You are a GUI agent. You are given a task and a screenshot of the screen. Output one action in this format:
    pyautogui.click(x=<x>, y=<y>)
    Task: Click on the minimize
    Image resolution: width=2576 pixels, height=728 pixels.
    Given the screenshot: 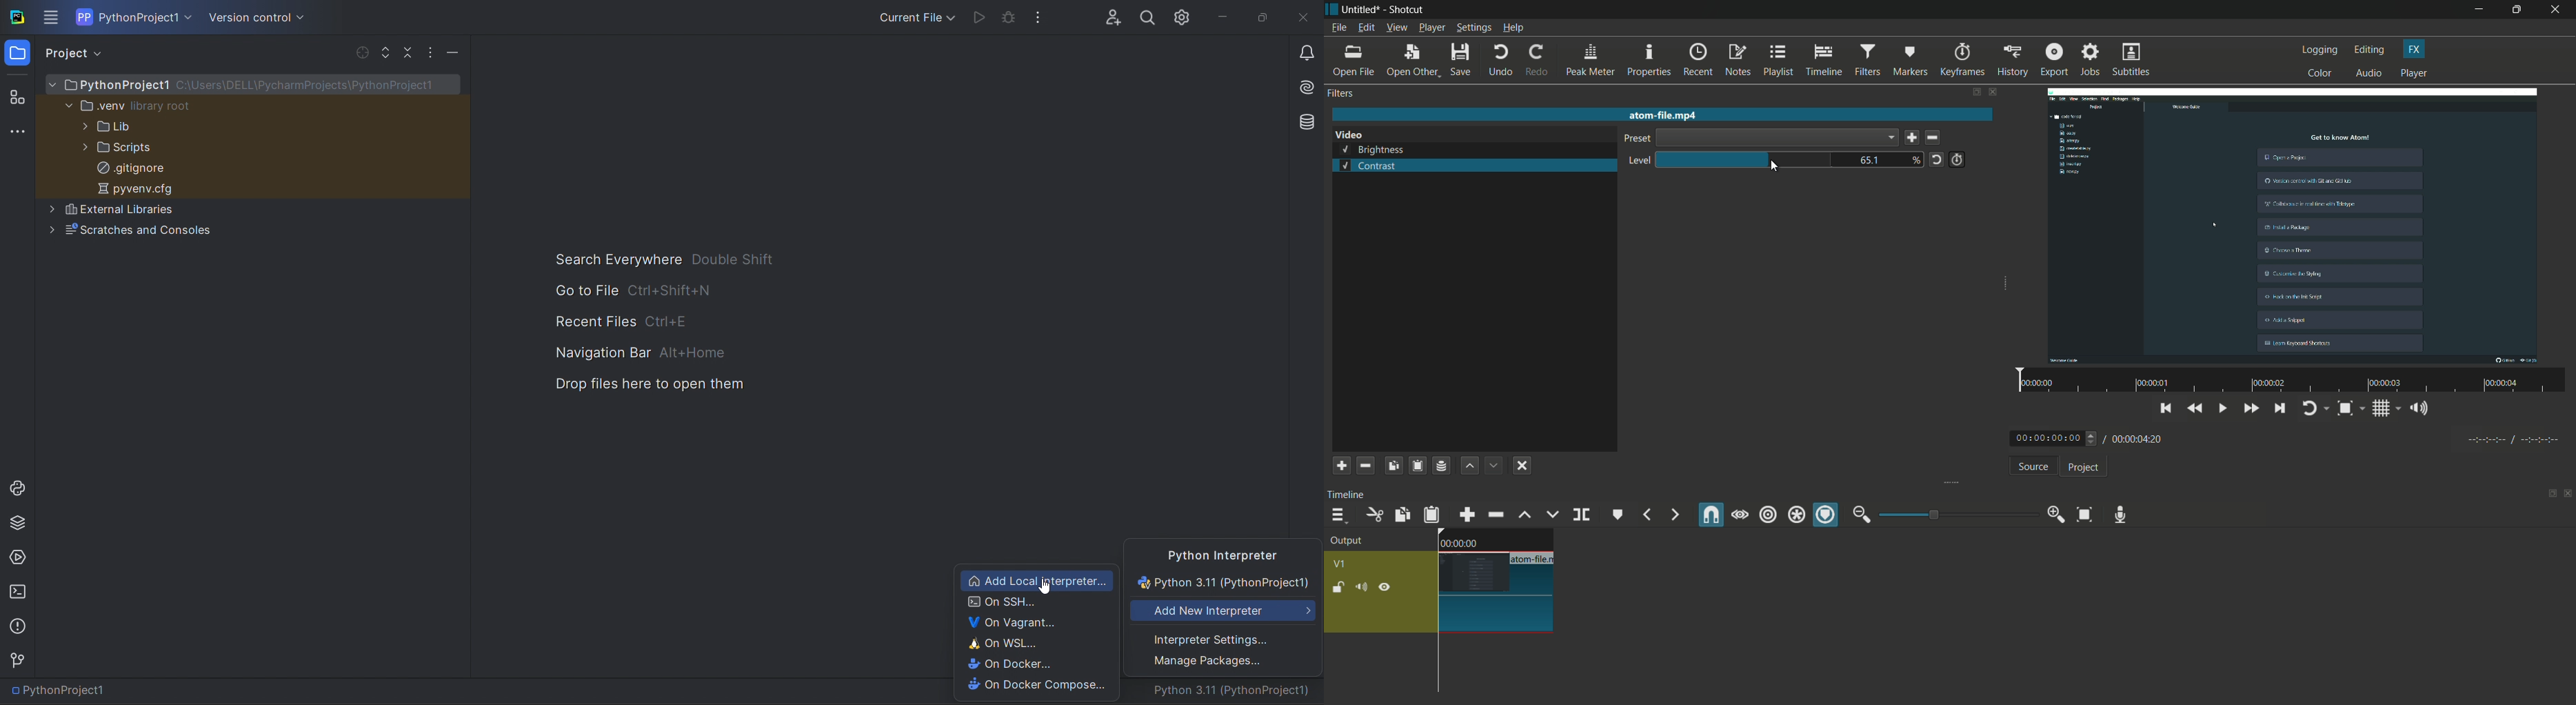 What is the action you would take?
    pyautogui.click(x=2479, y=10)
    